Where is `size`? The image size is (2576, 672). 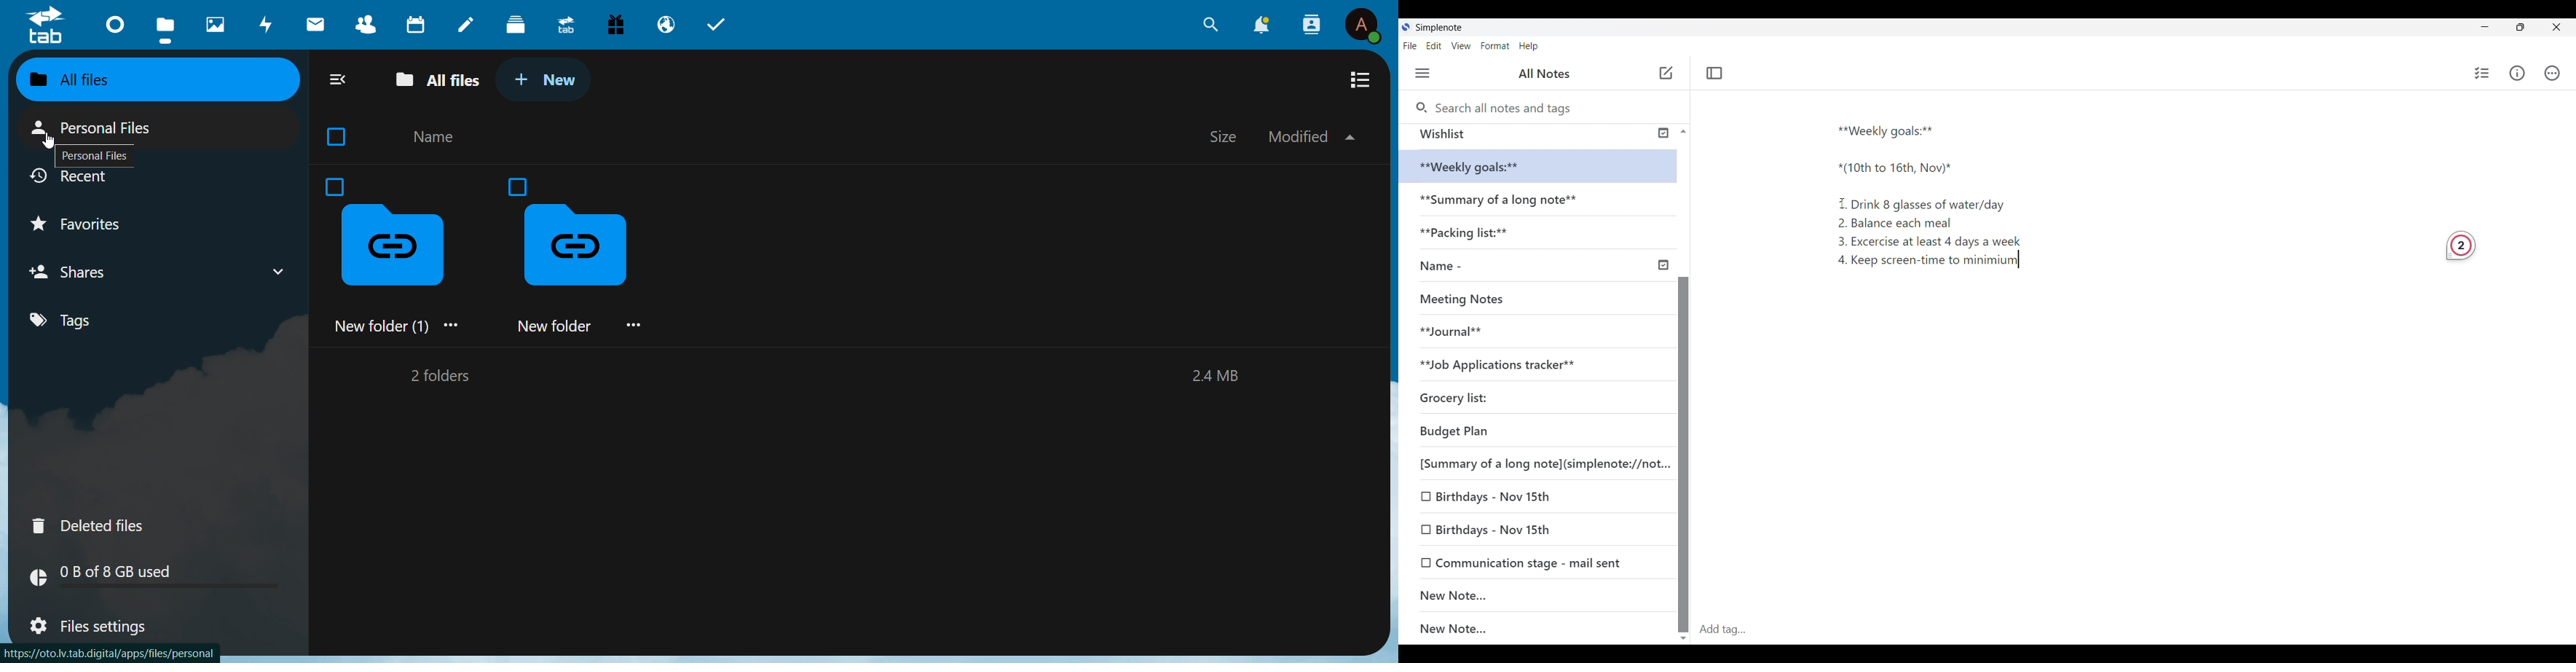 size is located at coordinates (1226, 135).